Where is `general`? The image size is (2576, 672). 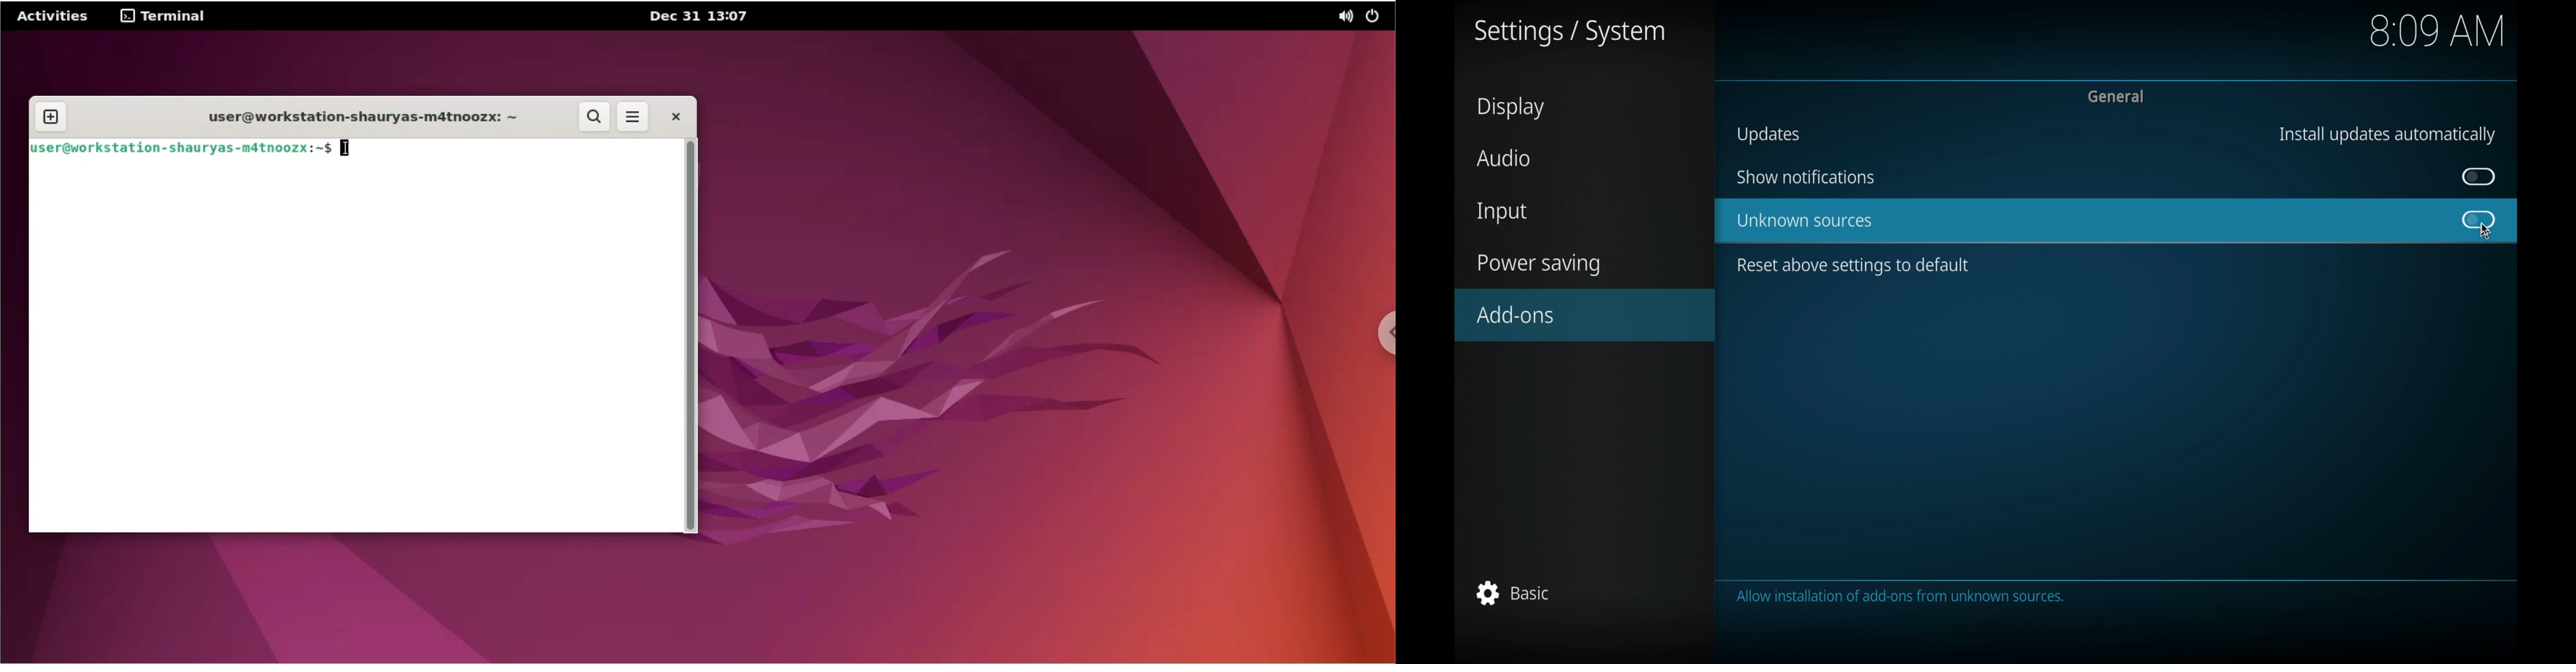 general is located at coordinates (2118, 97).